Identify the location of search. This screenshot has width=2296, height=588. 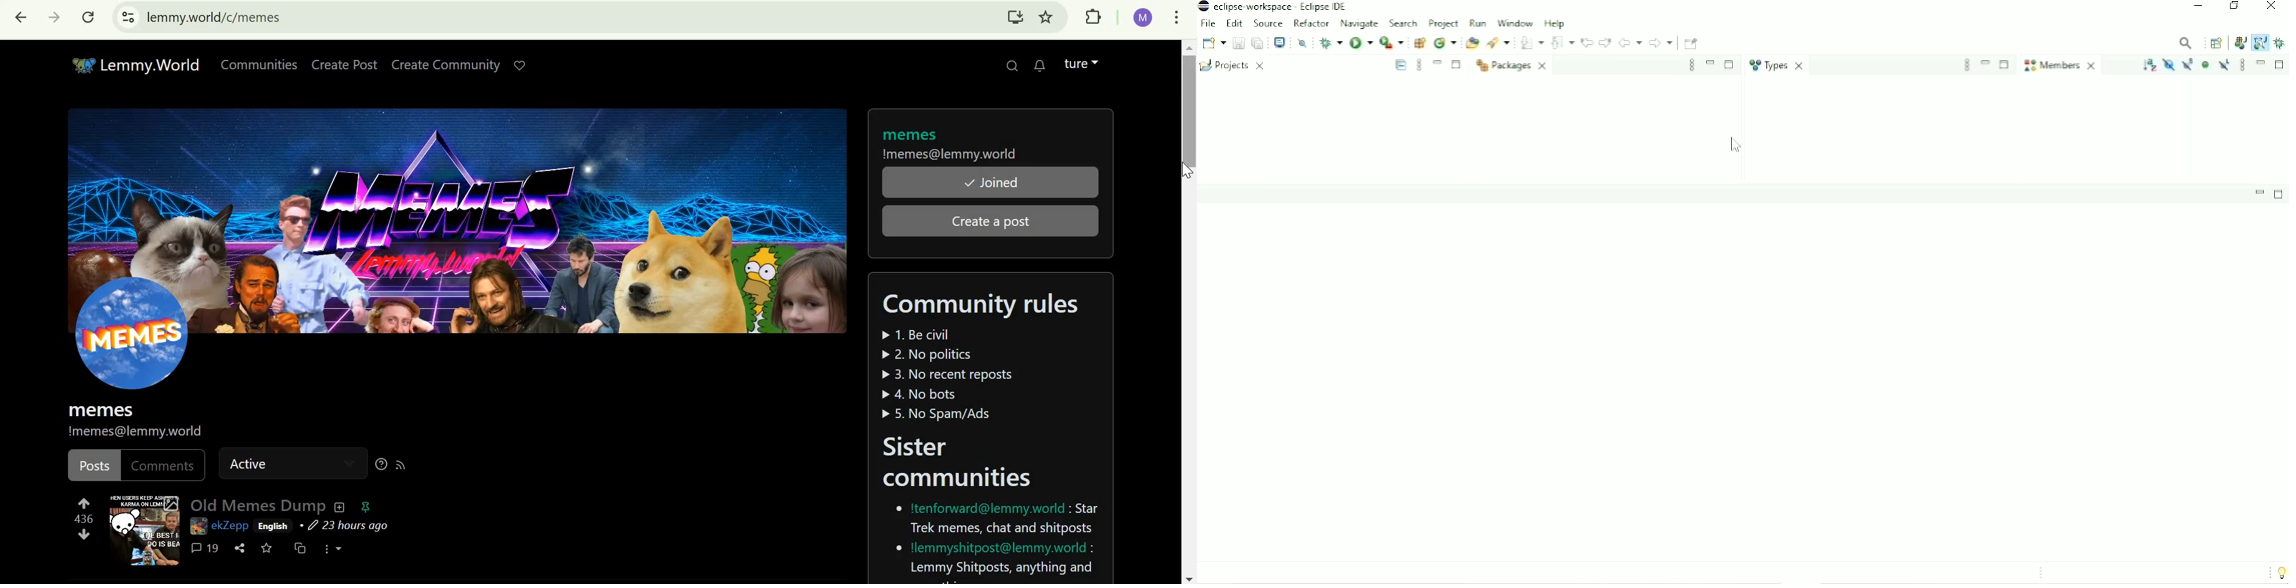
(1012, 66).